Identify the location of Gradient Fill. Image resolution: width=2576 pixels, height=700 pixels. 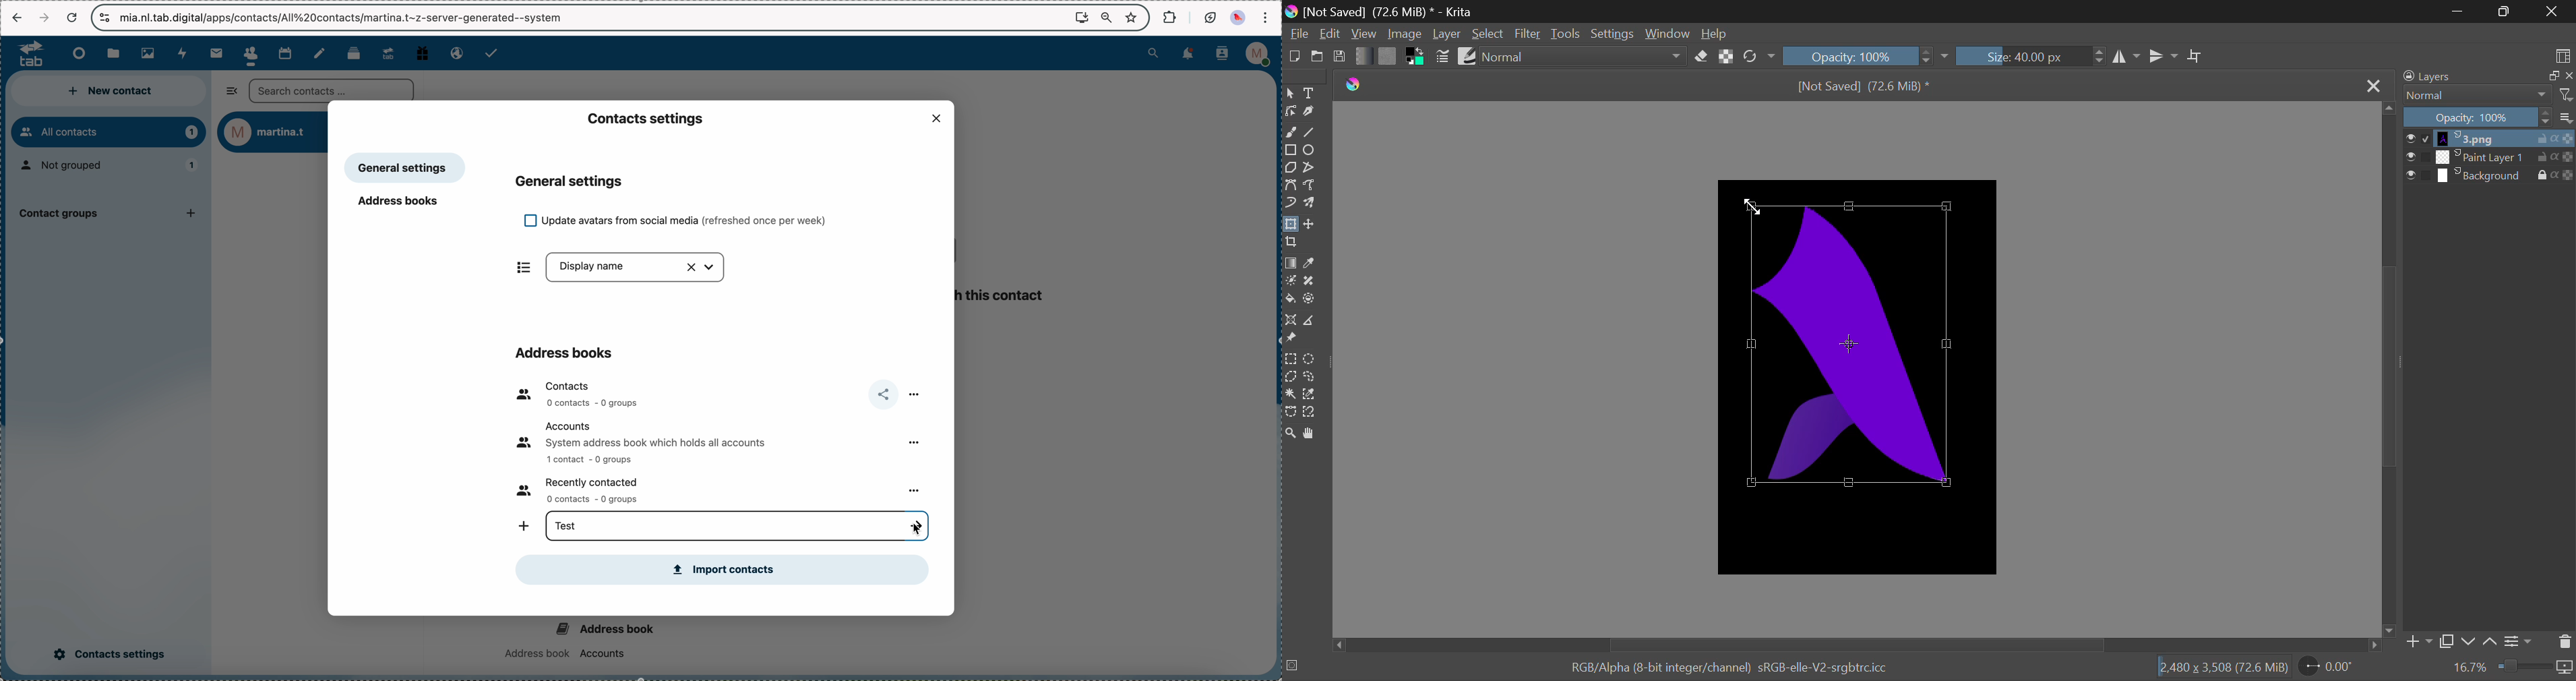
(1291, 264).